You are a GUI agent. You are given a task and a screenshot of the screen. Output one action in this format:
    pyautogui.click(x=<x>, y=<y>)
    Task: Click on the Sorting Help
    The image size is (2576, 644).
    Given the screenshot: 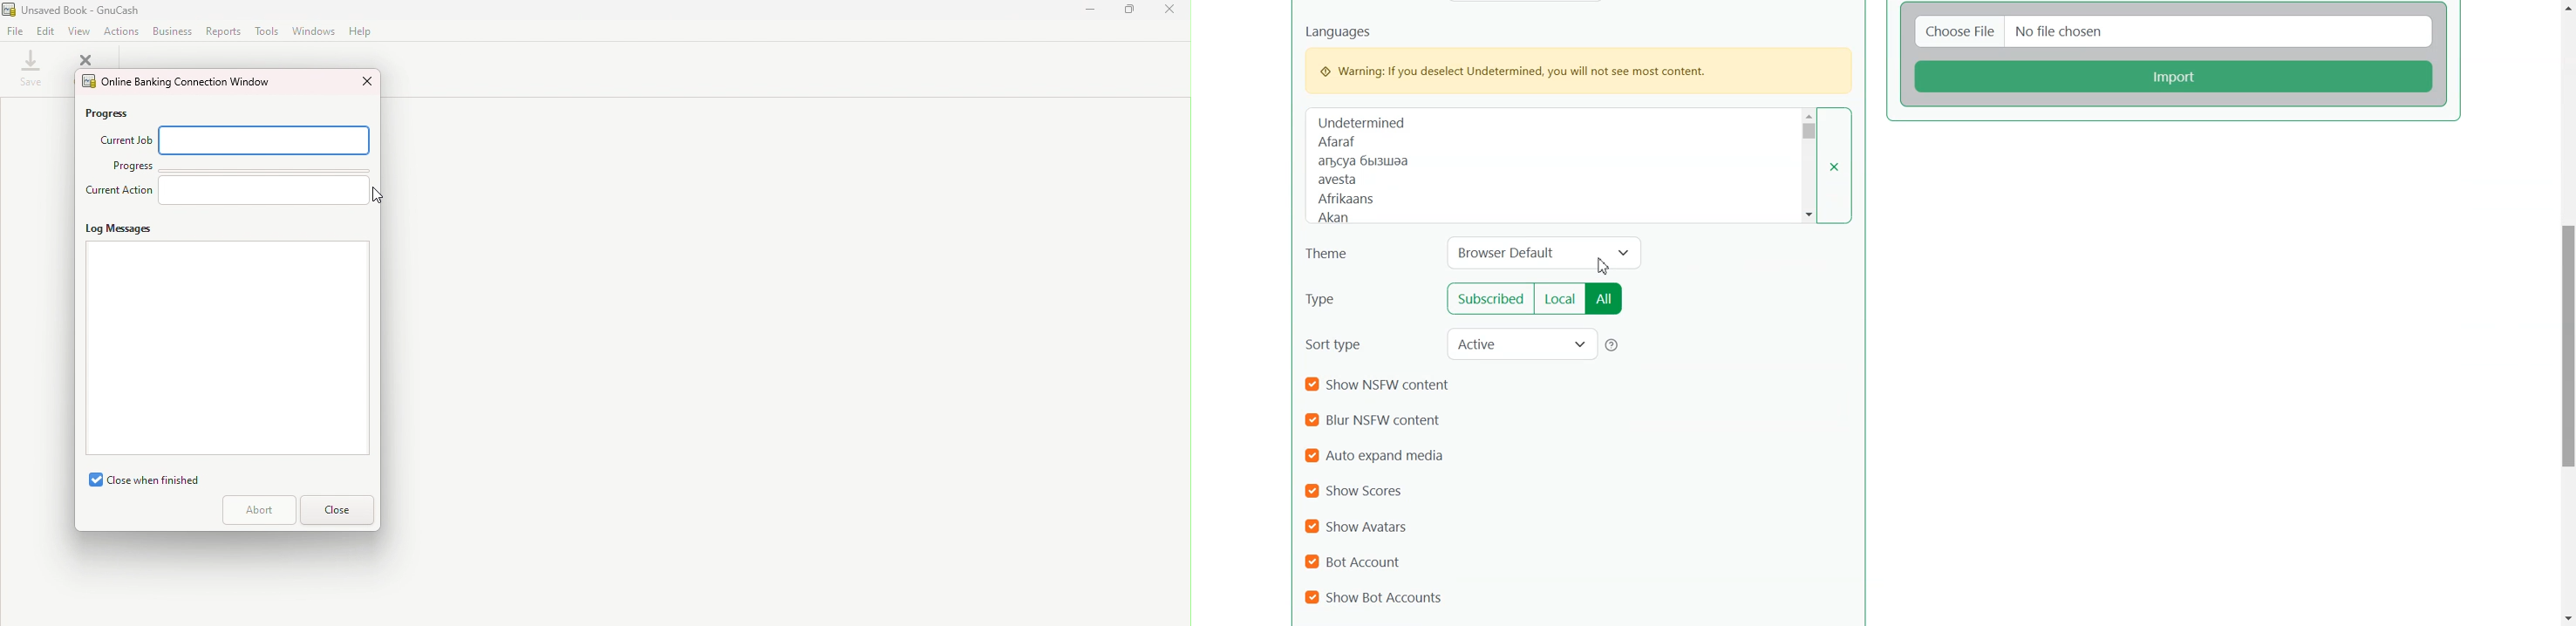 What is the action you would take?
    pyautogui.click(x=1613, y=345)
    